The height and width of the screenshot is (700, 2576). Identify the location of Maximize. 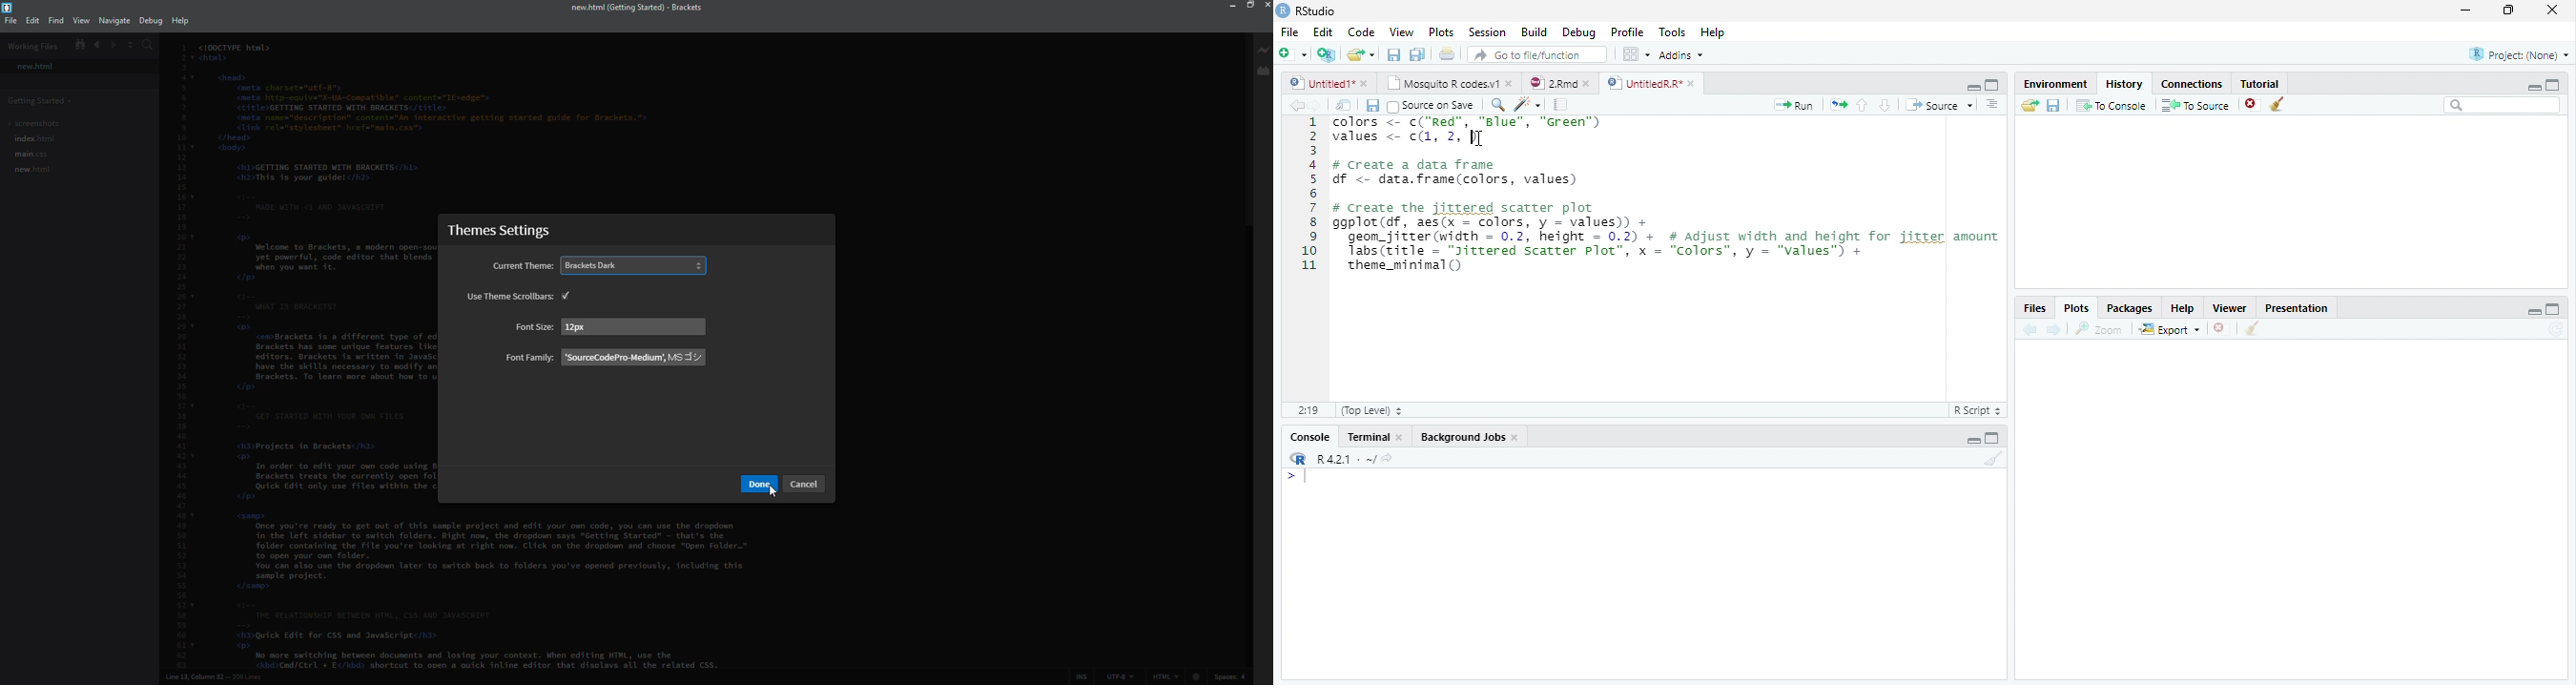
(2553, 309).